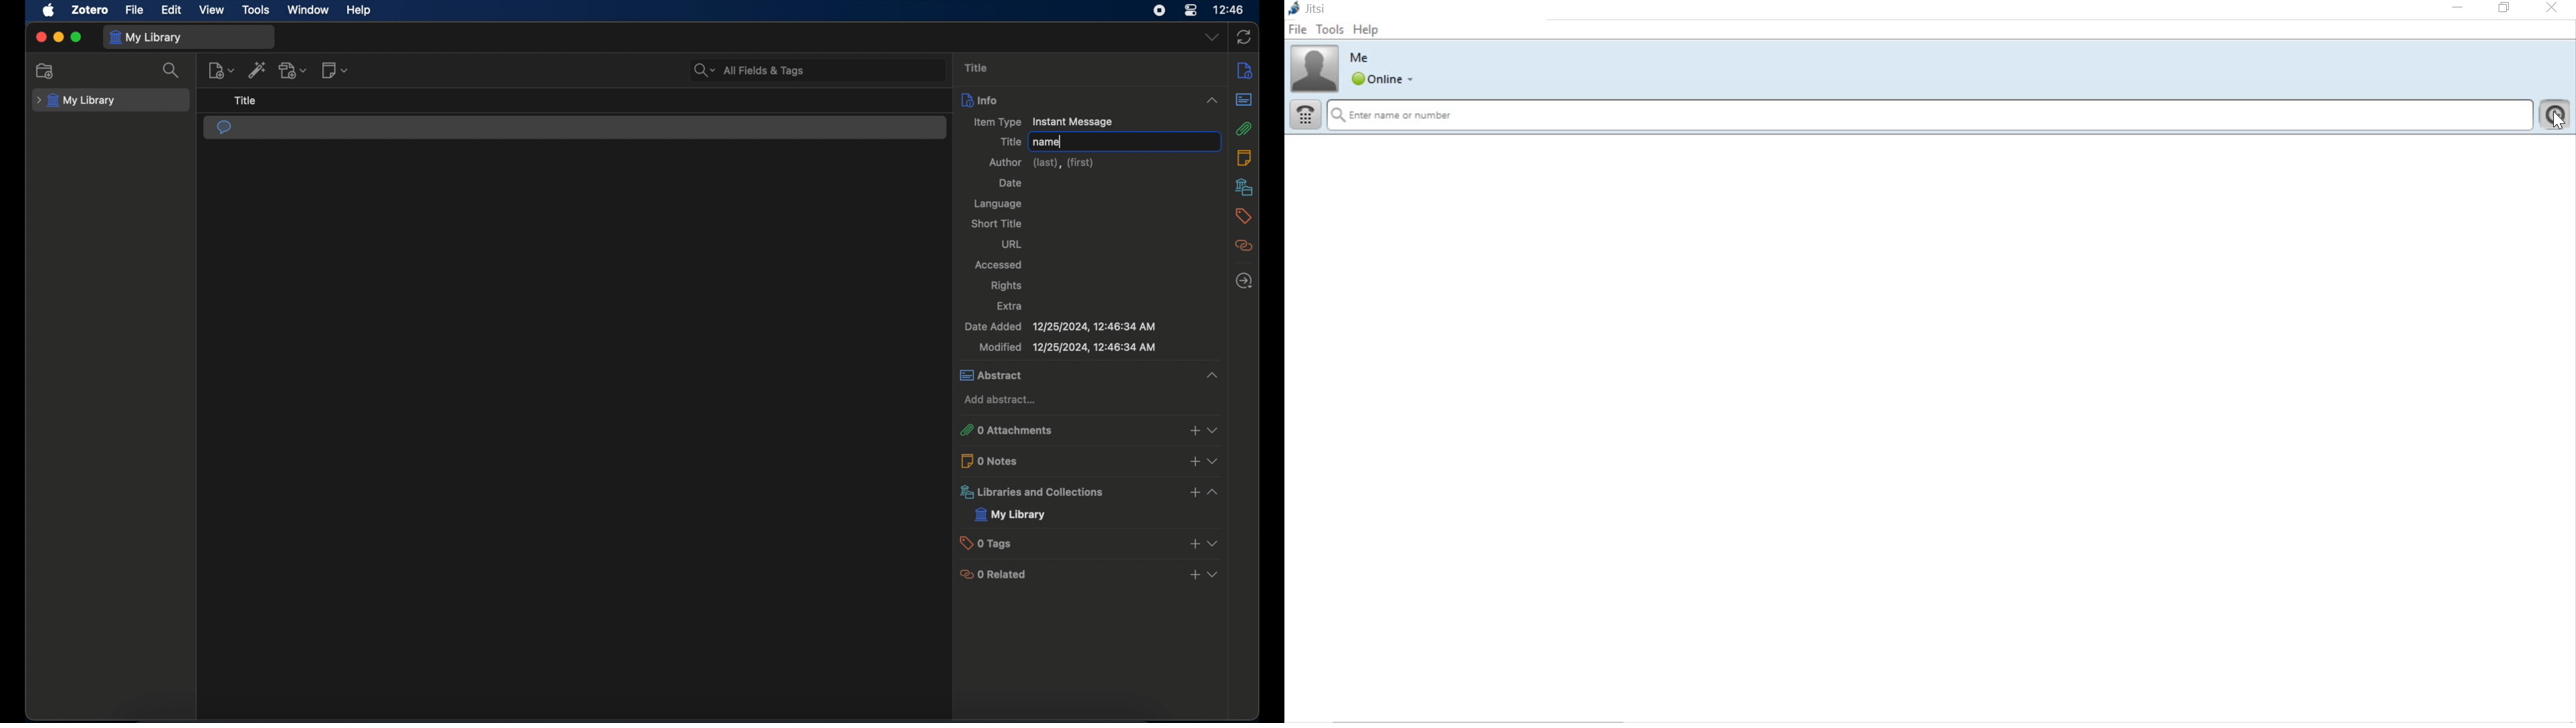  I want to click on window, so click(308, 10).